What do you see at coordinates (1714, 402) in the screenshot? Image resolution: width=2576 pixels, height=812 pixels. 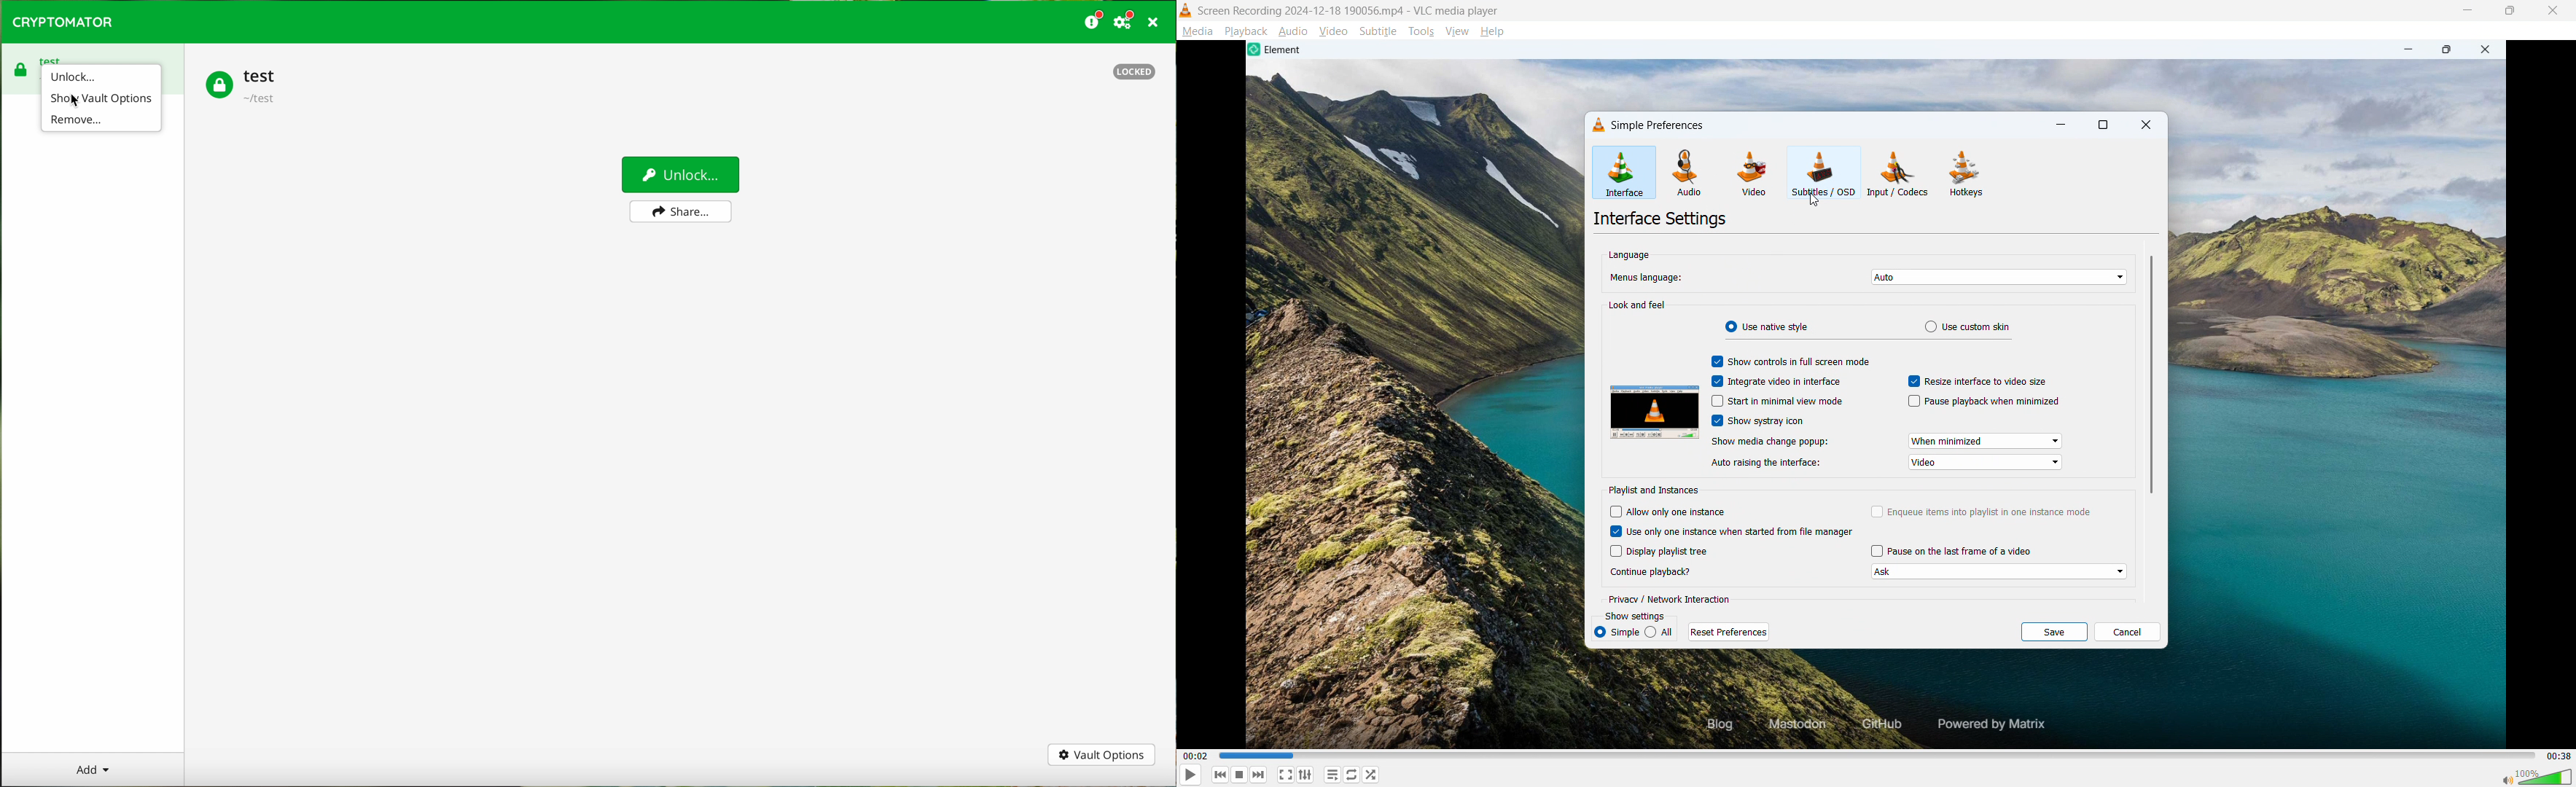 I see `checkbox` at bounding box center [1714, 402].